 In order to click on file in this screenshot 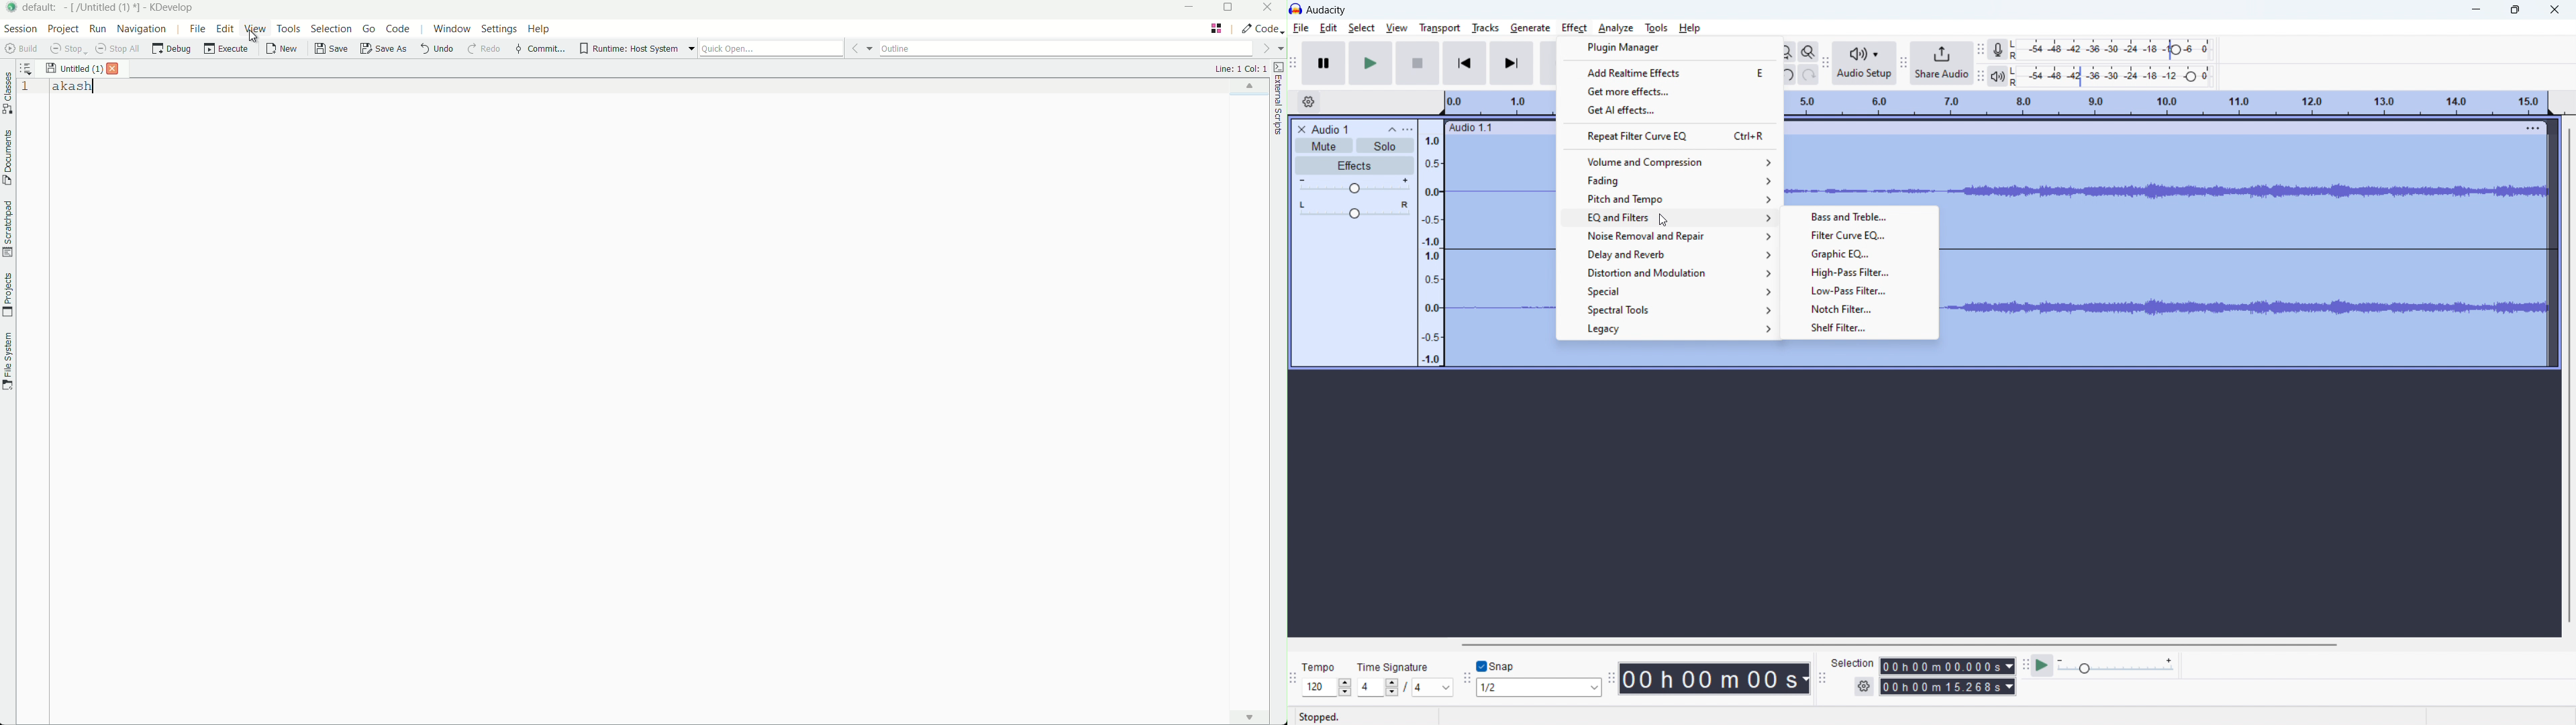, I will do `click(1301, 28)`.